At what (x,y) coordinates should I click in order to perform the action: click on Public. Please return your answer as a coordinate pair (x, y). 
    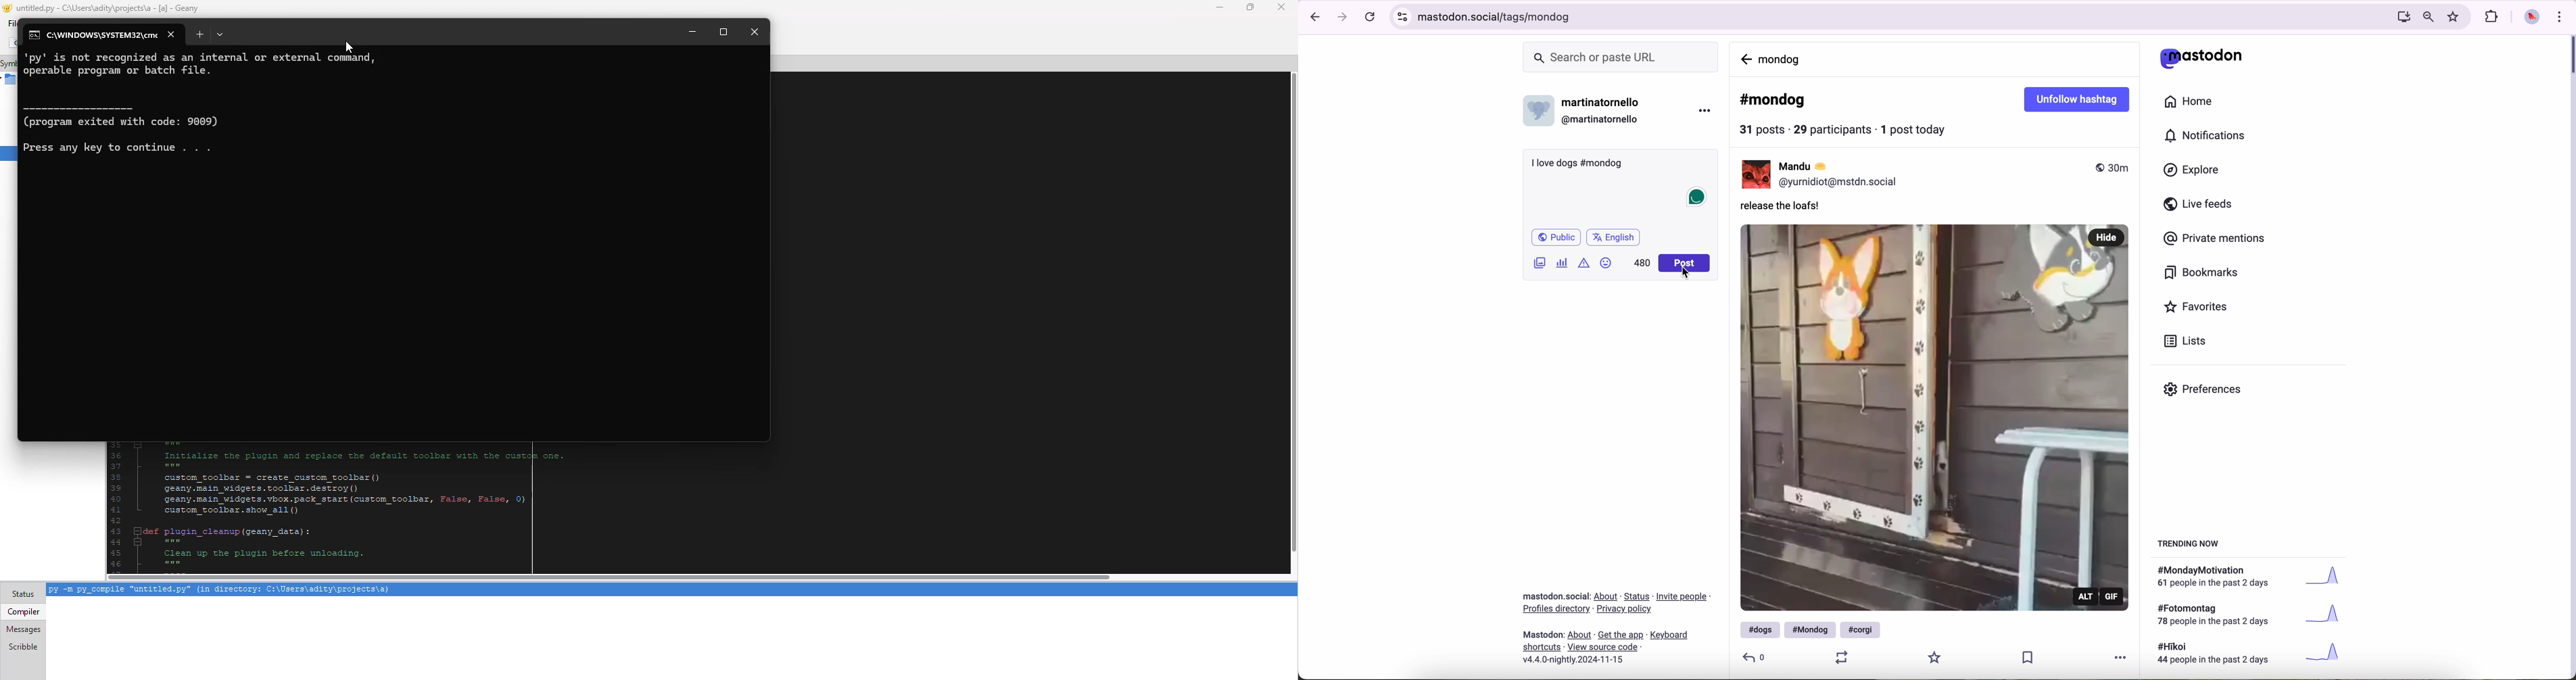
    Looking at the image, I should click on (1558, 238).